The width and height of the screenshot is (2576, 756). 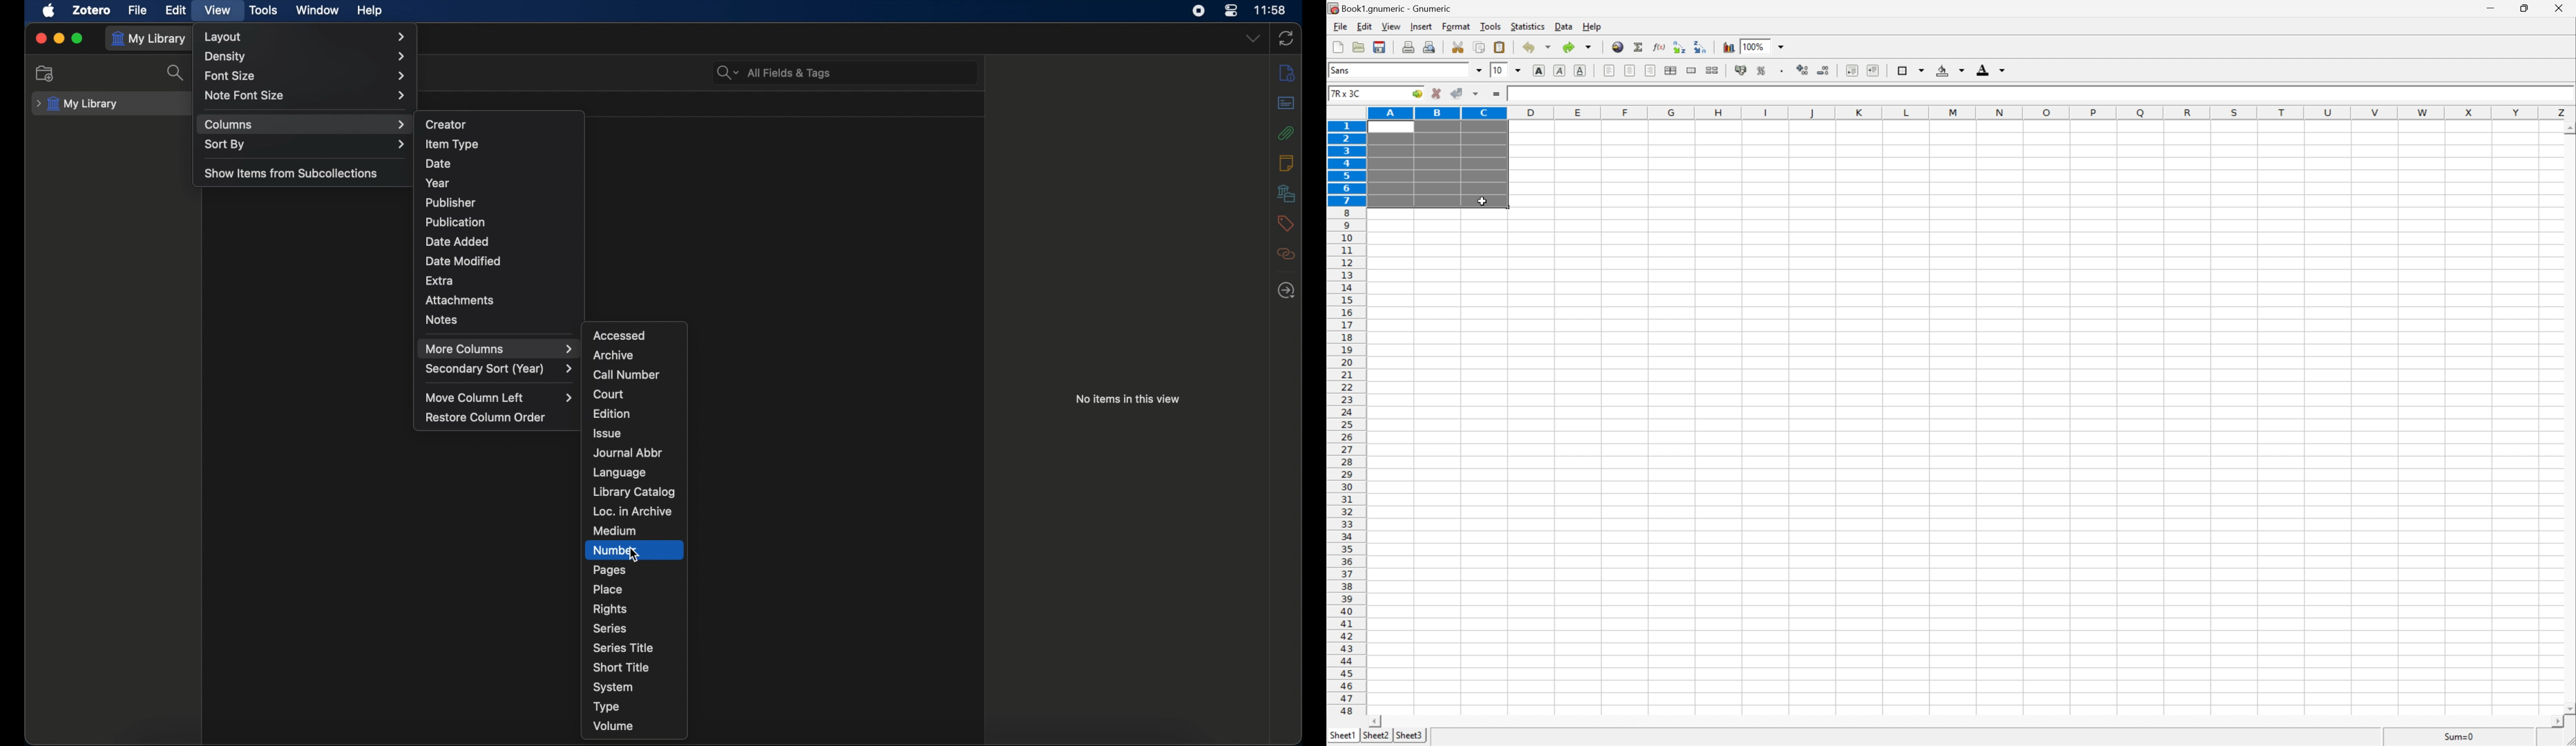 What do you see at coordinates (608, 434) in the screenshot?
I see `issue` at bounding box center [608, 434].